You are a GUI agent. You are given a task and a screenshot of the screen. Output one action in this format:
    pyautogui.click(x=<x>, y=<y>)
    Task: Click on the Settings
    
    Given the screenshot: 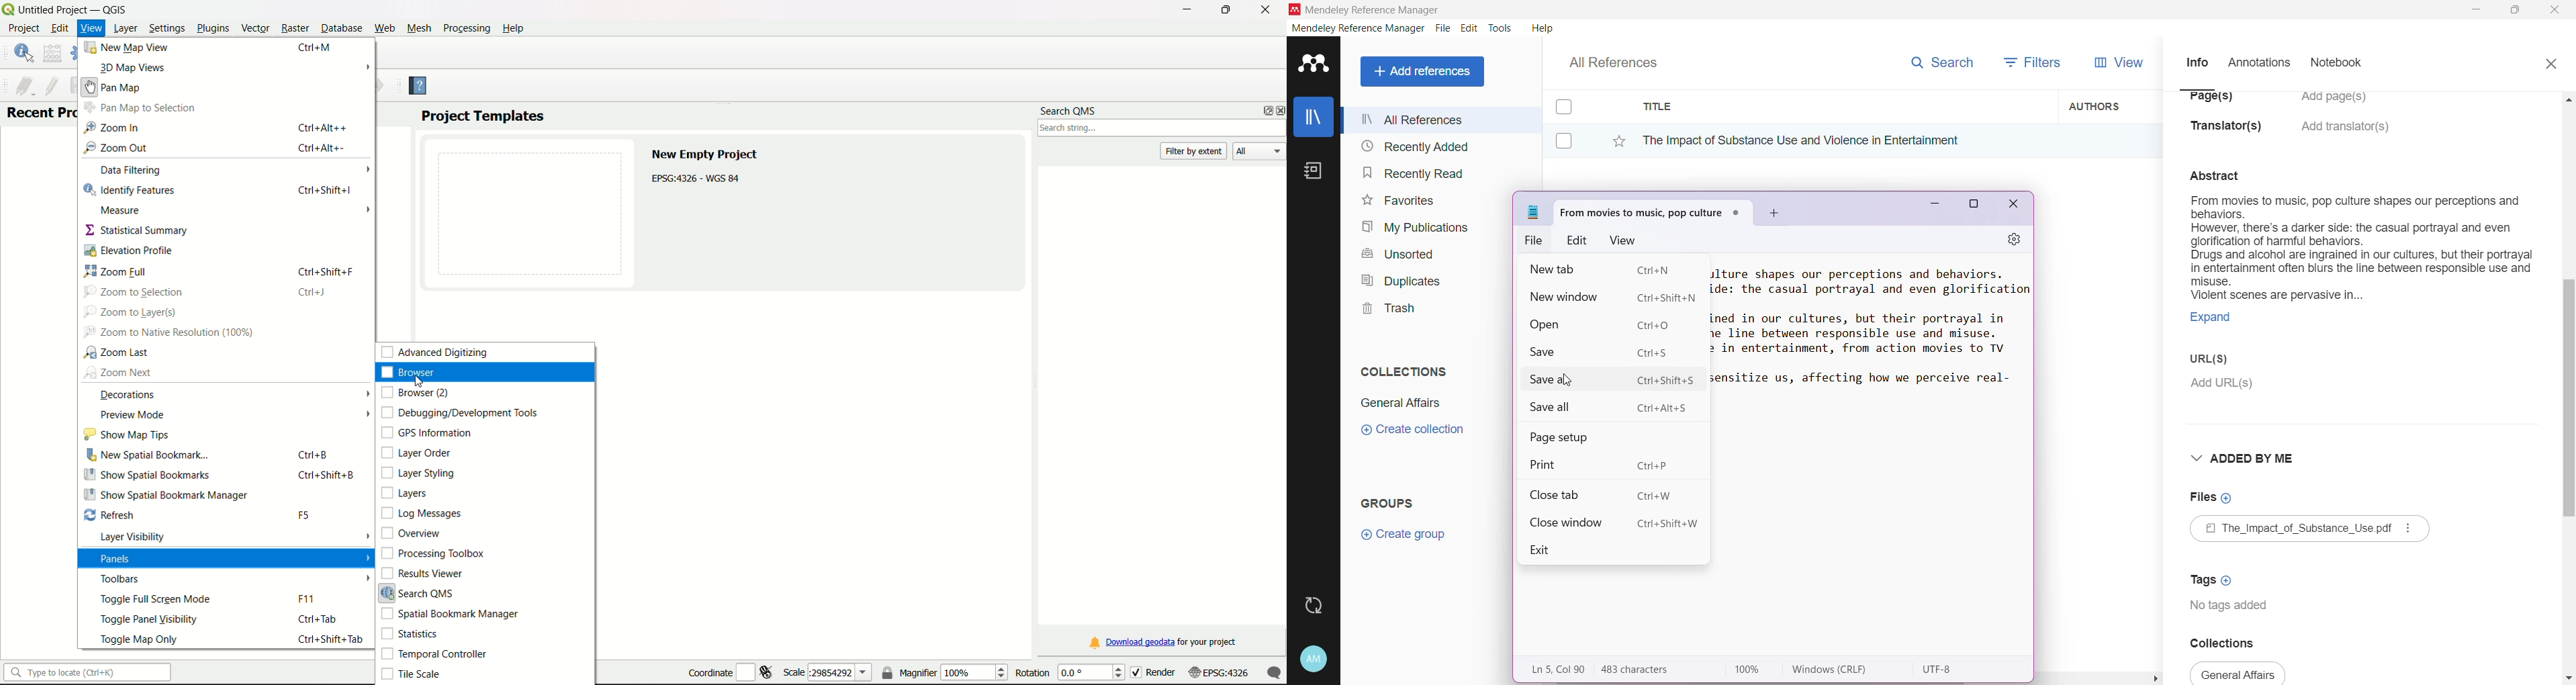 What is the action you would take?
    pyautogui.click(x=2009, y=240)
    